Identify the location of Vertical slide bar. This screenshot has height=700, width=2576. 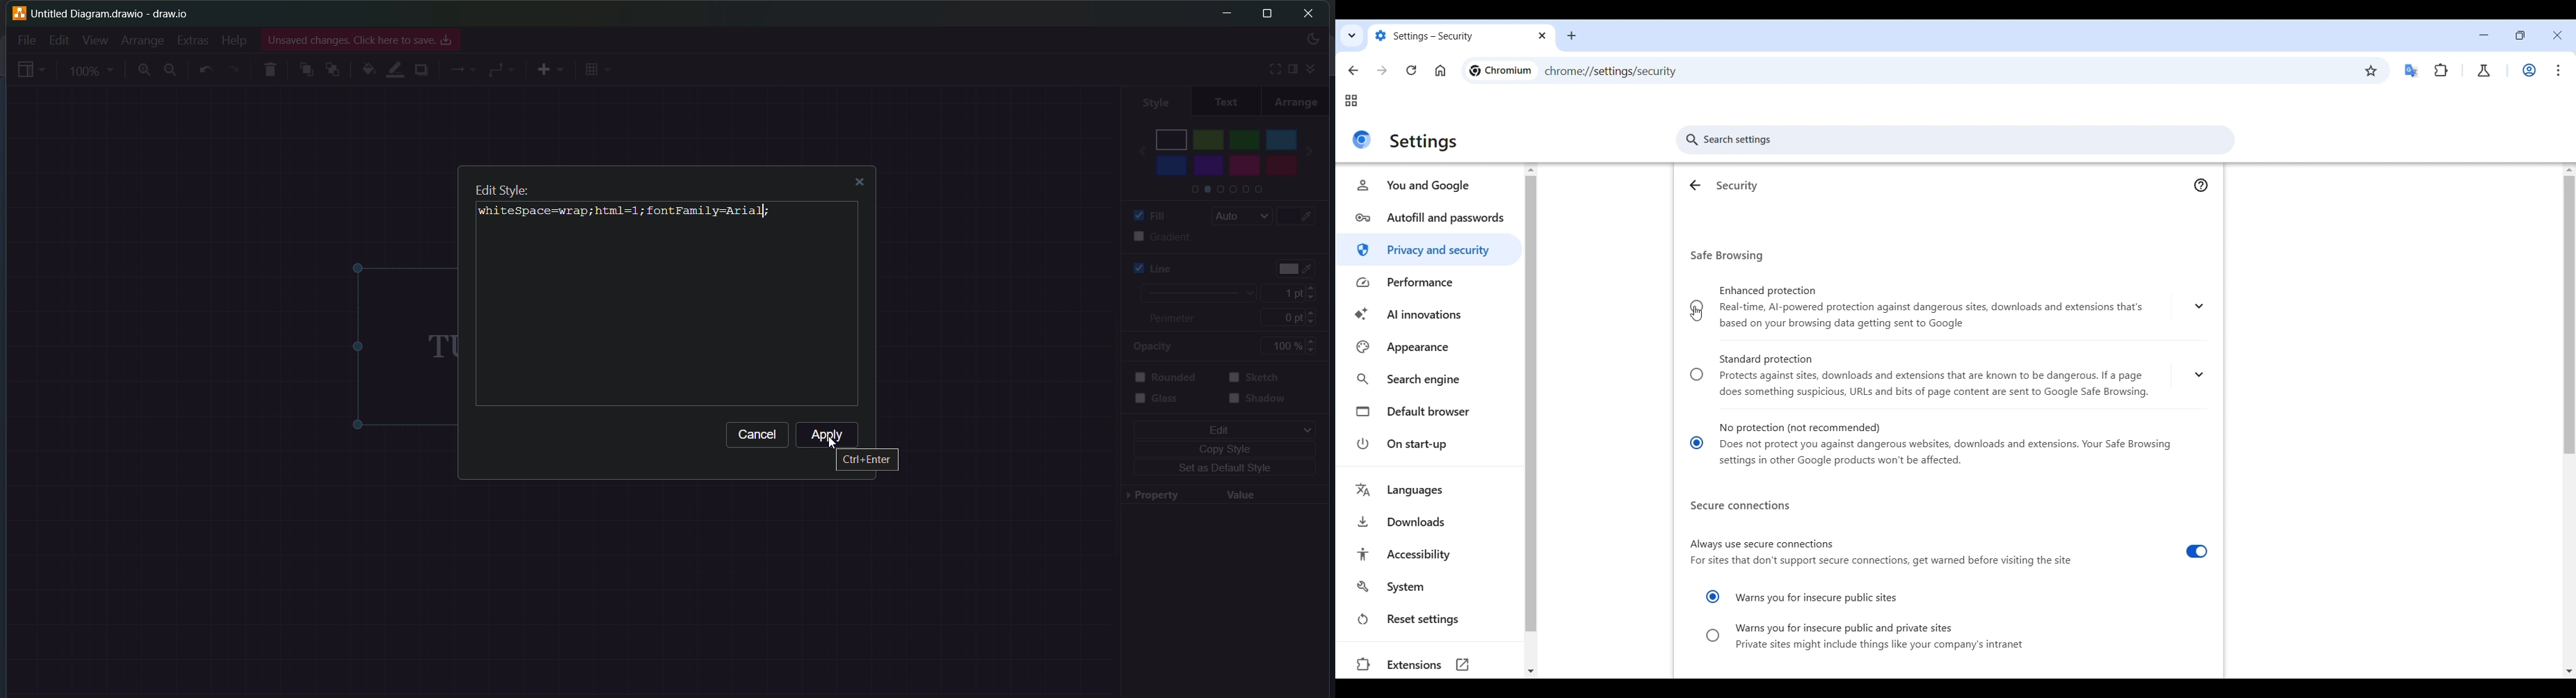
(2570, 315).